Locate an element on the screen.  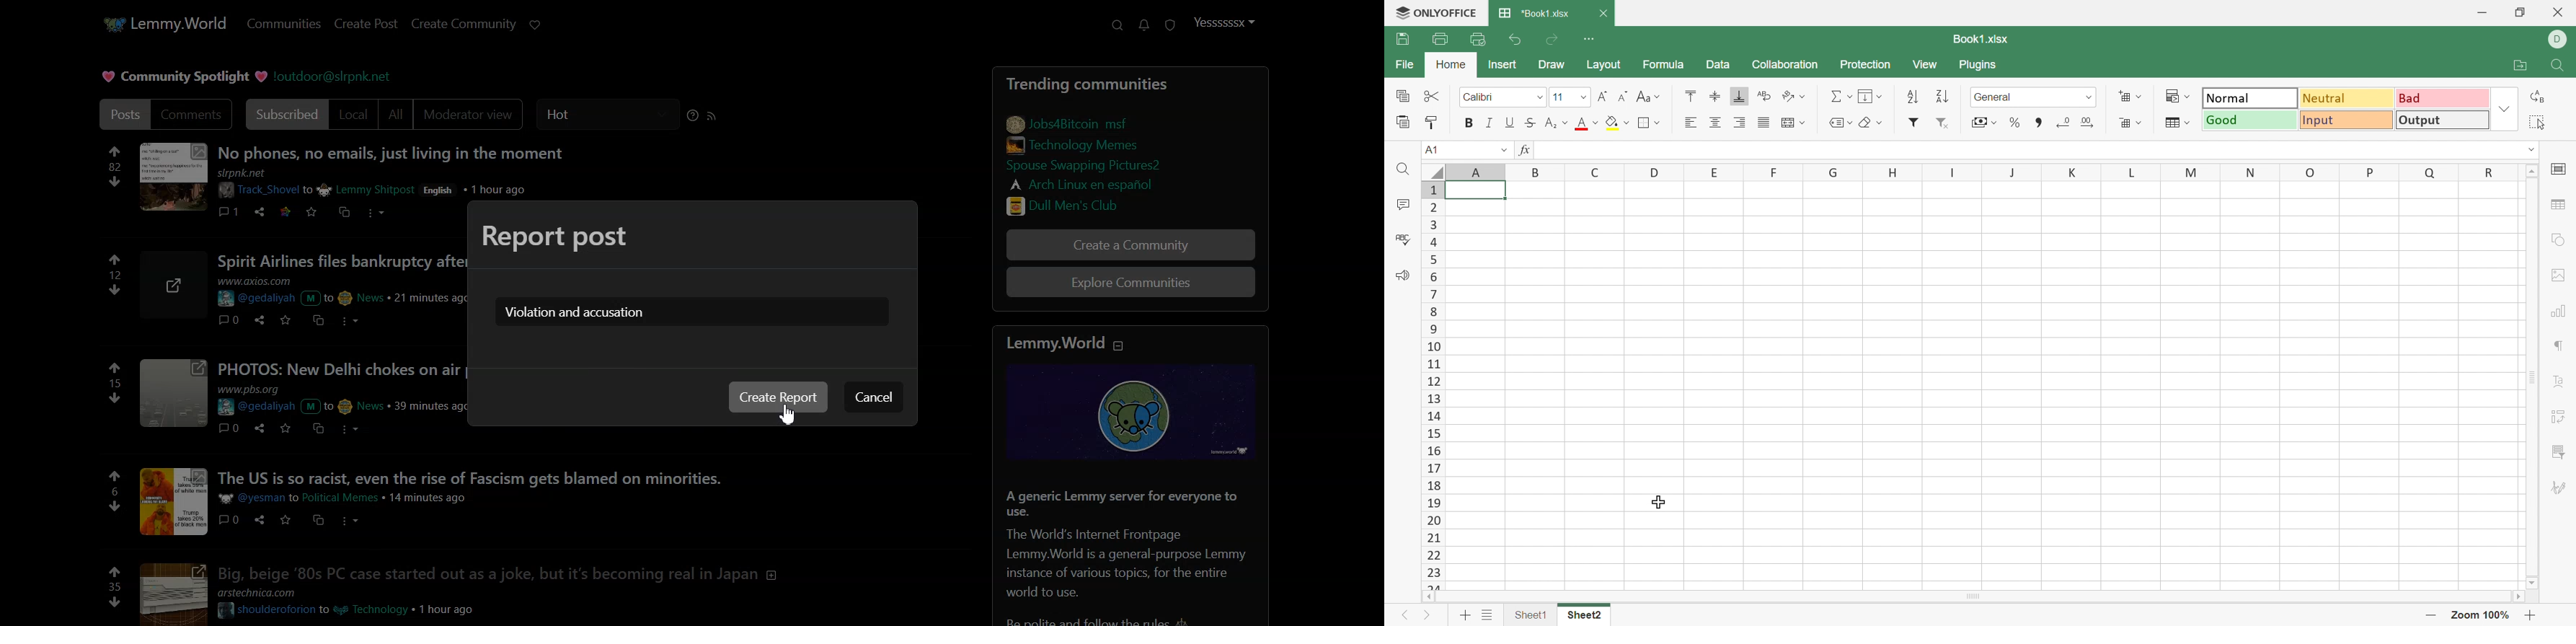
22 is located at coordinates (1432, 555).